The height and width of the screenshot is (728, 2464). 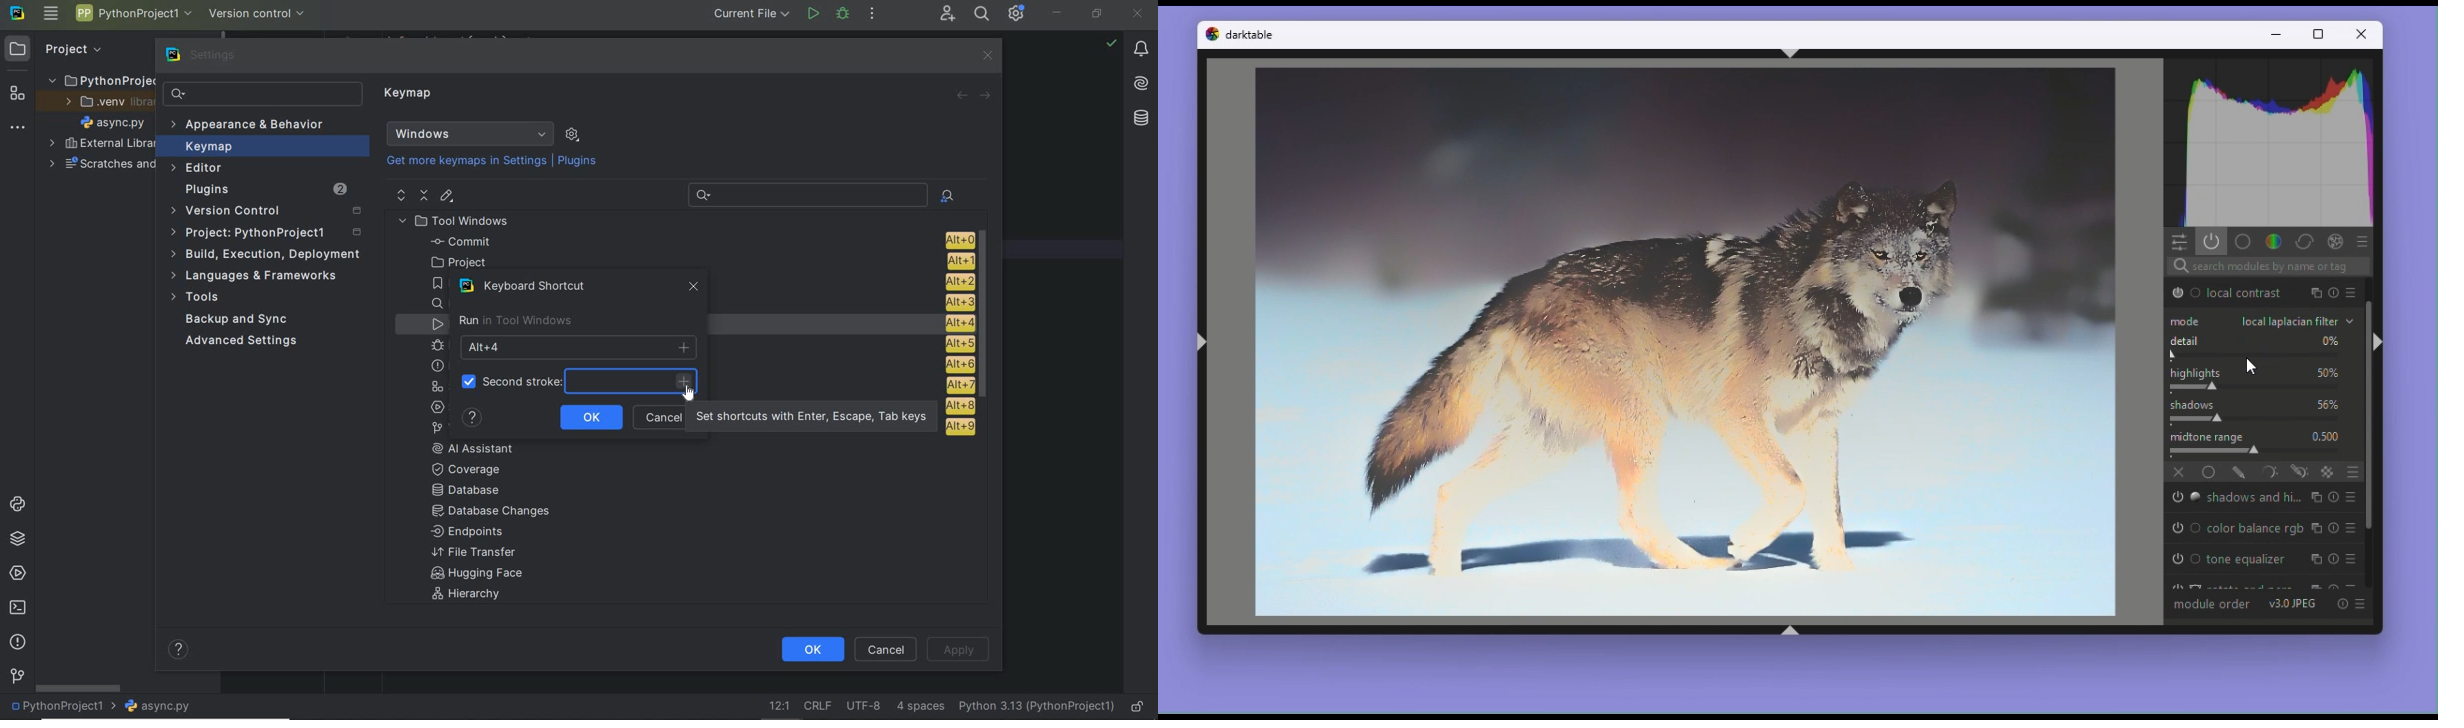 What do you see at coordinates (1254, 34) in the screenshot?
I see `darktable` at bounding box center [1254, 34].